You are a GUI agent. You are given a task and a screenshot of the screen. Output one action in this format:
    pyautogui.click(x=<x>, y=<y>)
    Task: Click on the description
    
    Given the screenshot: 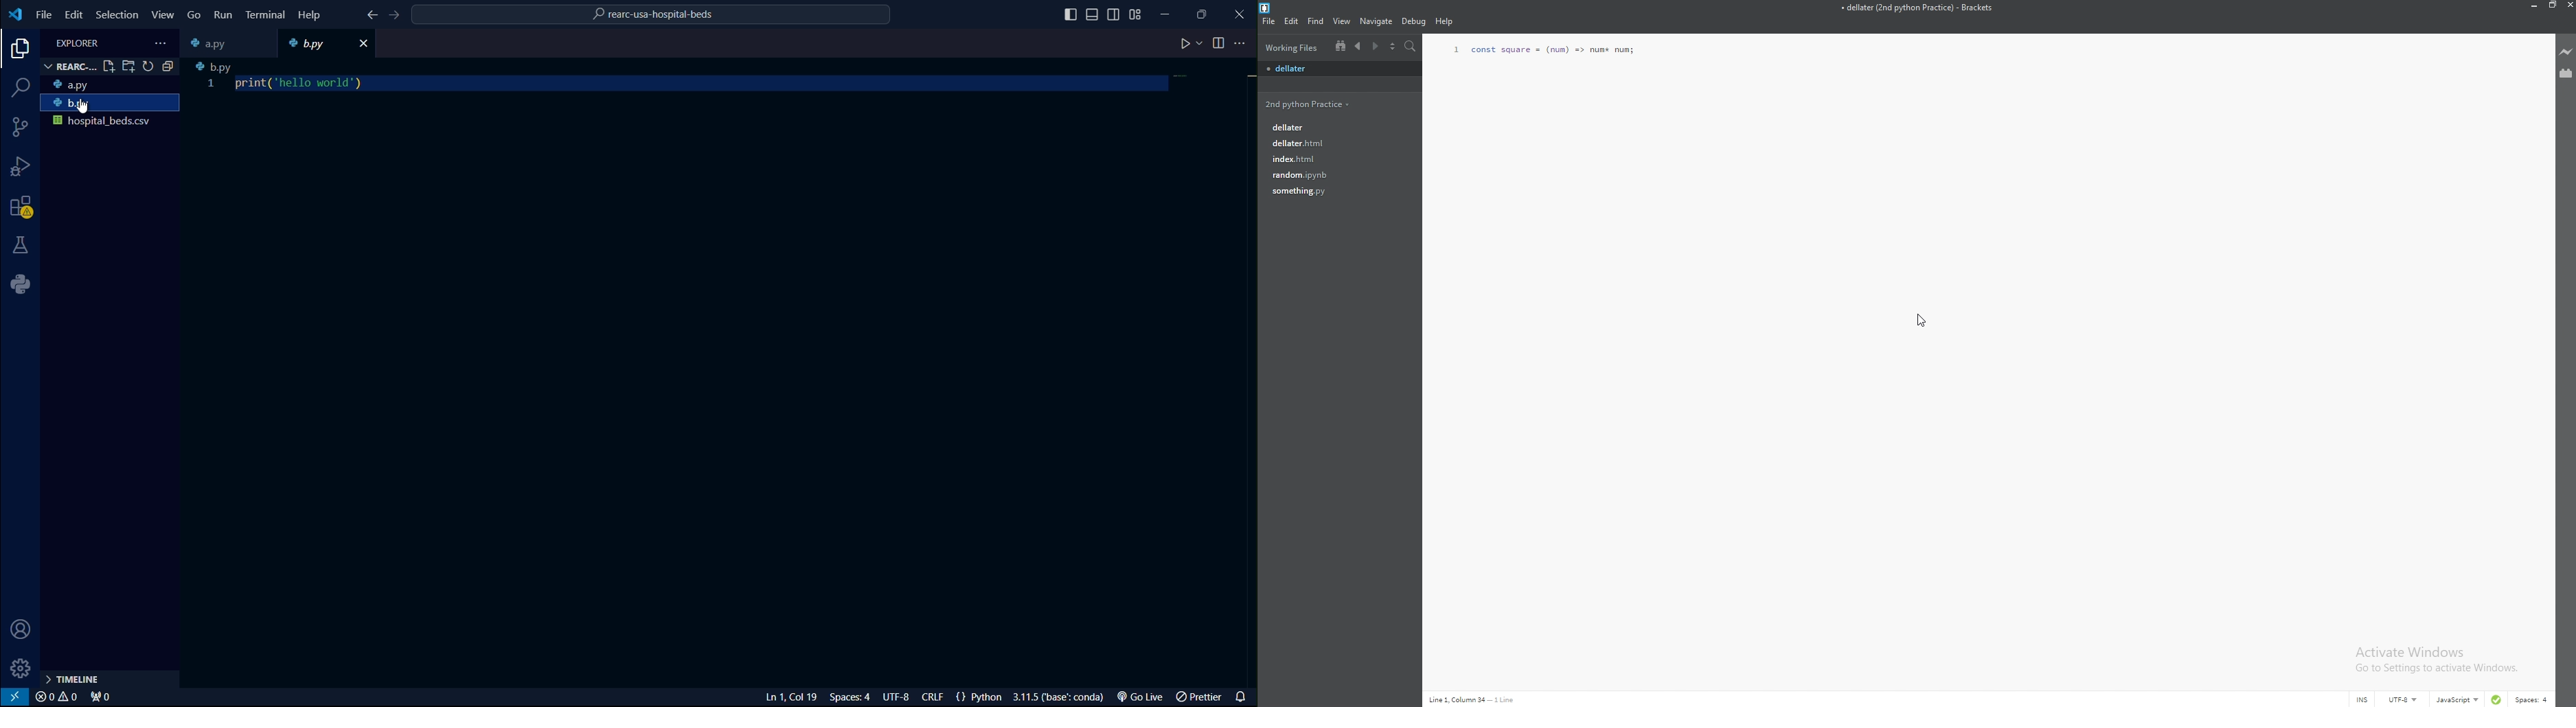 What is the action you would take?
    pyautogui.click(x=1483, y=693)
    